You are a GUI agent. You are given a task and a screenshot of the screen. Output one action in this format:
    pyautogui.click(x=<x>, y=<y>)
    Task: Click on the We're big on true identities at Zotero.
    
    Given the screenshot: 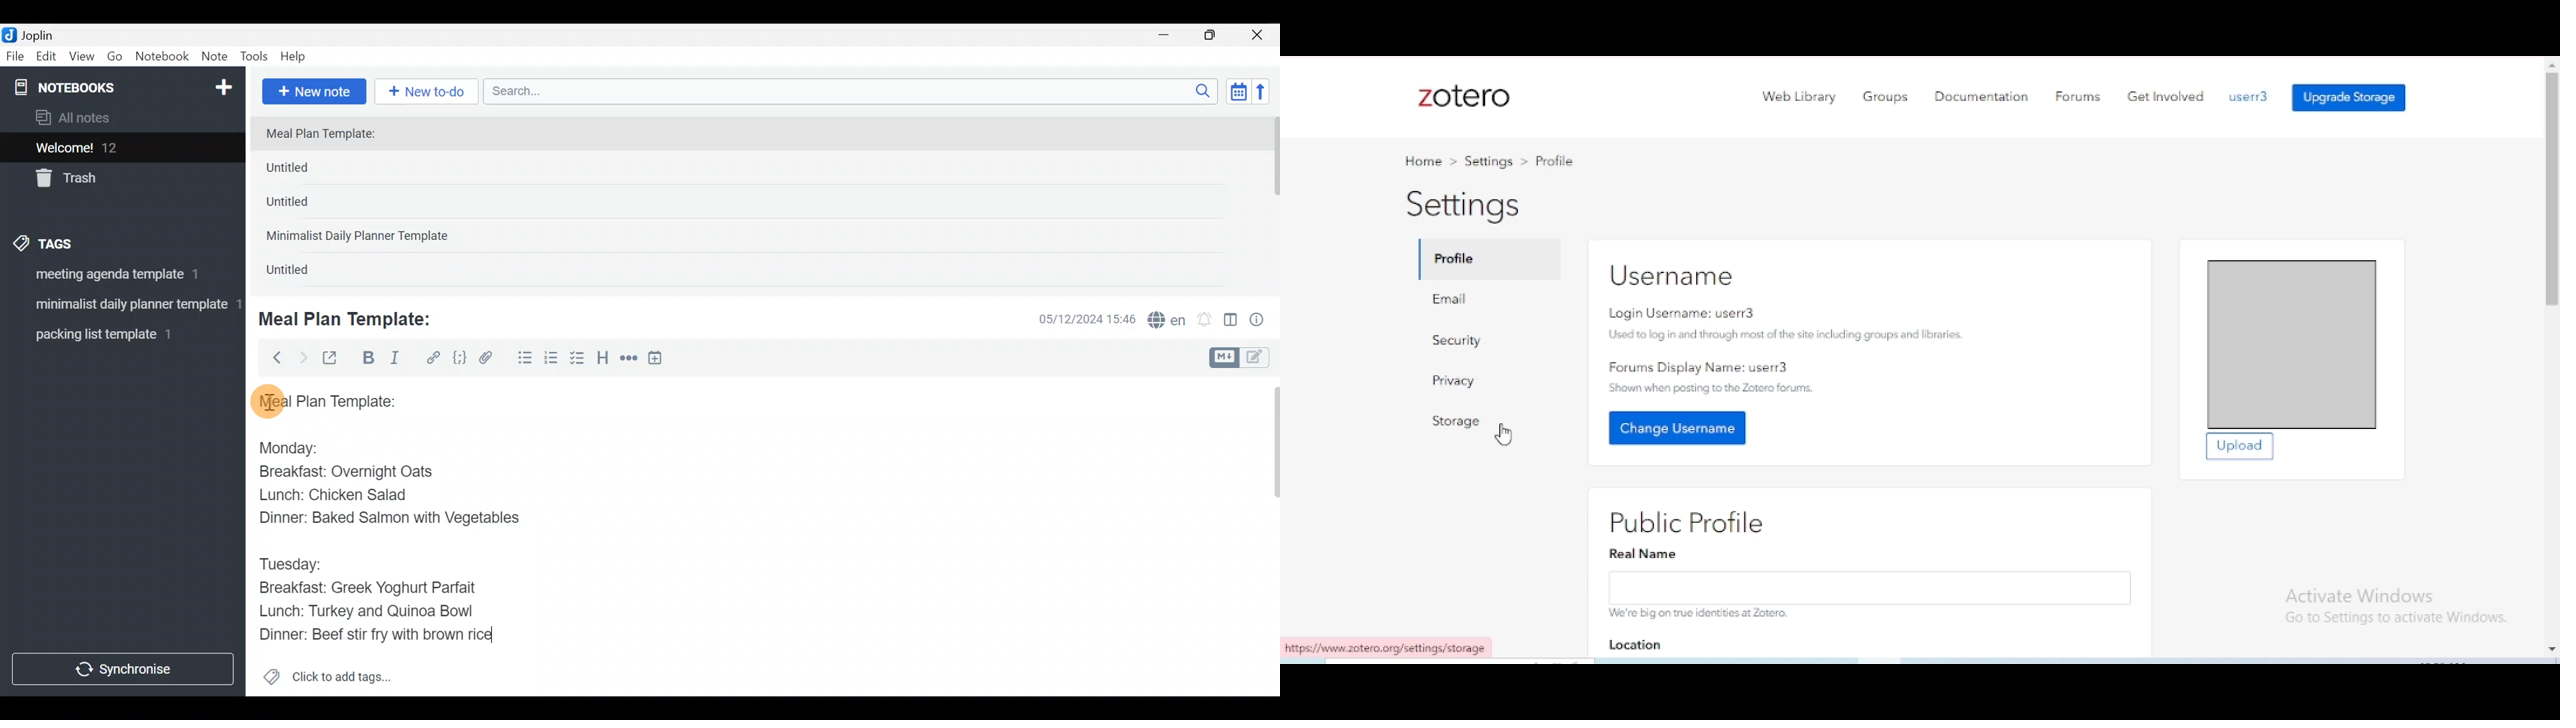 What is the action you would take?
    pyautogui.click(x=1700, y=615)
    